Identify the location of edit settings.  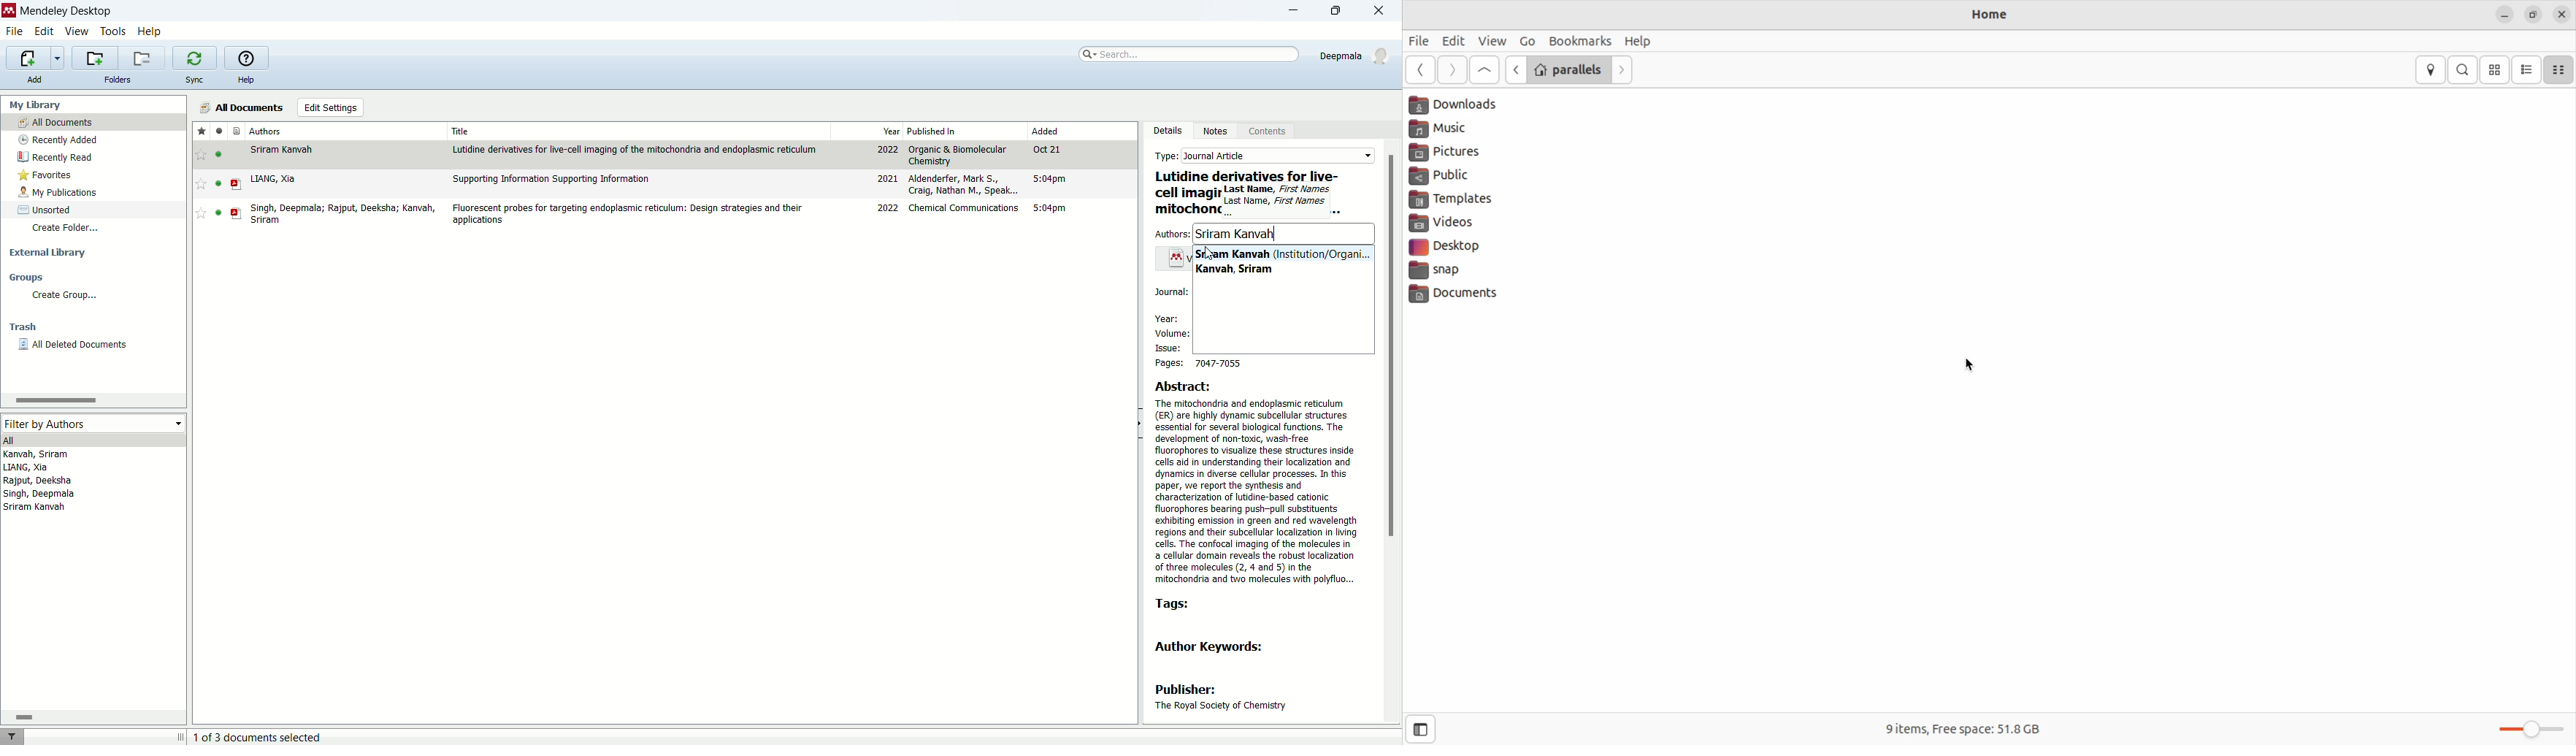
(331, 108).